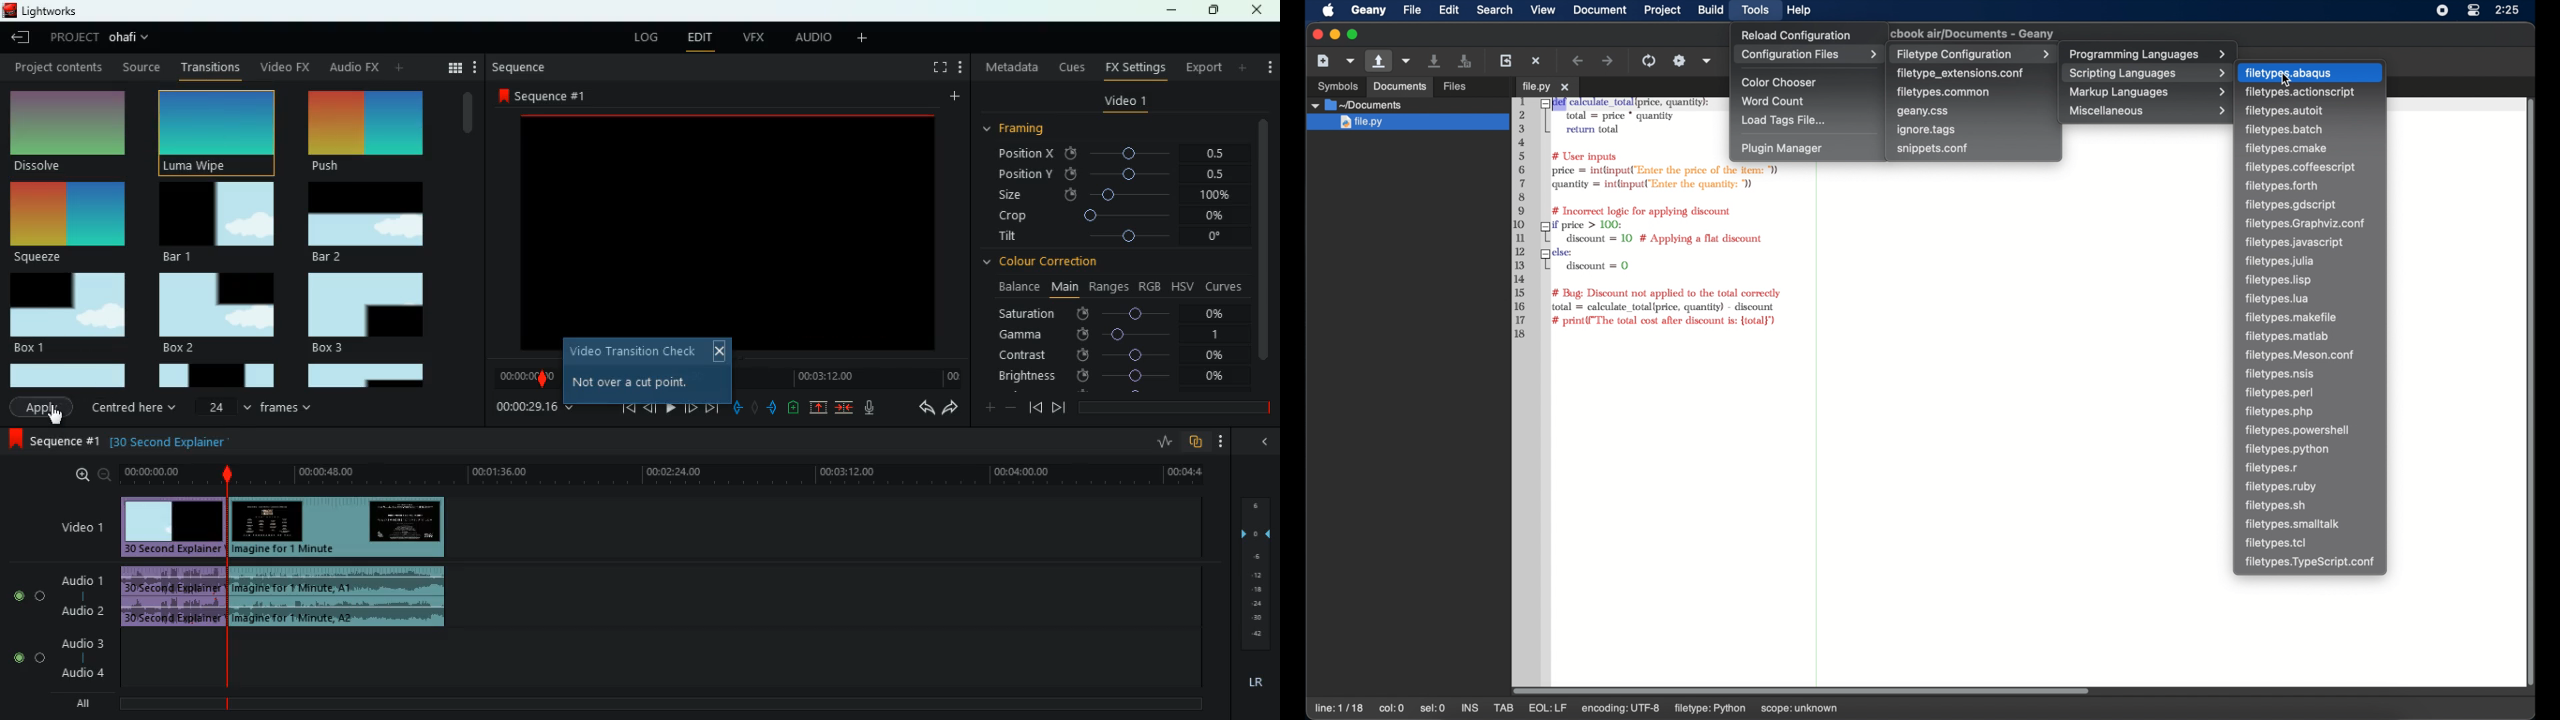 Image resolution: width=2576 pixels, height=728 pixels. Describe the element at coordinates (2443, 10) in the screenshot. I see `screen recorder icon` at that location.